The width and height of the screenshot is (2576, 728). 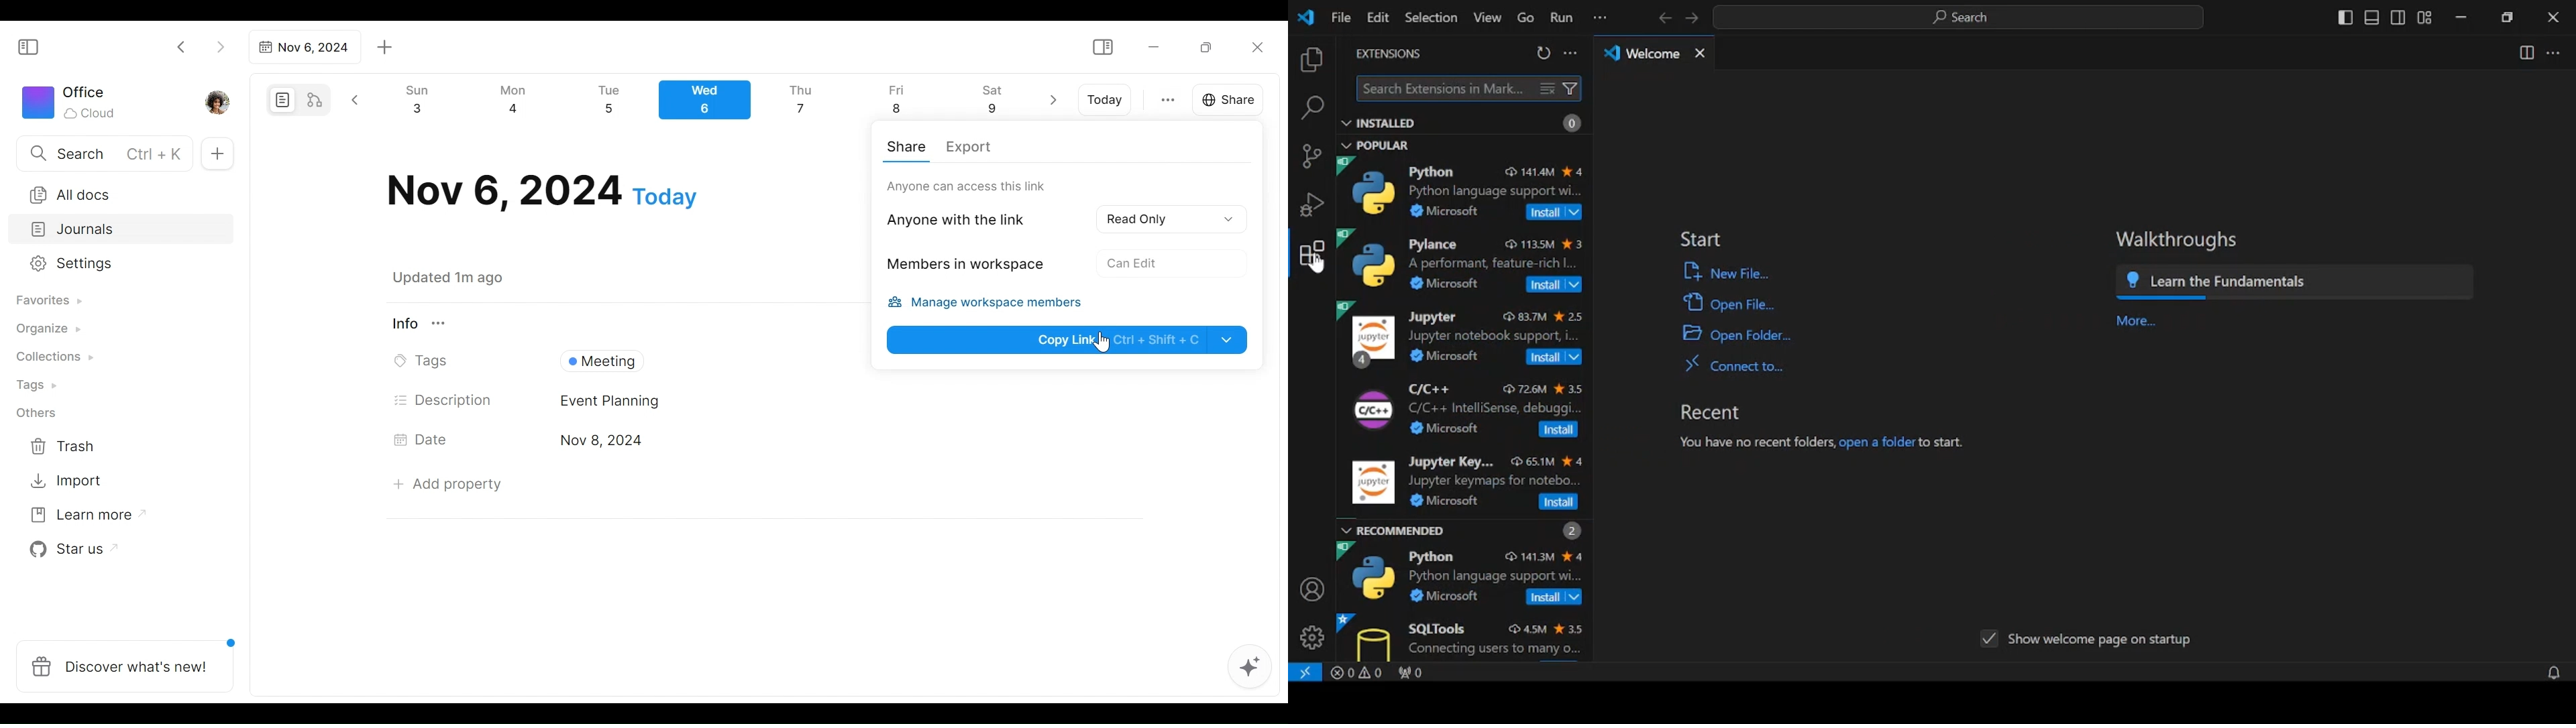 What do you see at coordinates (1466, 410) in the screenshot?
I see `C/C++` at bounding box center [1466, 410].